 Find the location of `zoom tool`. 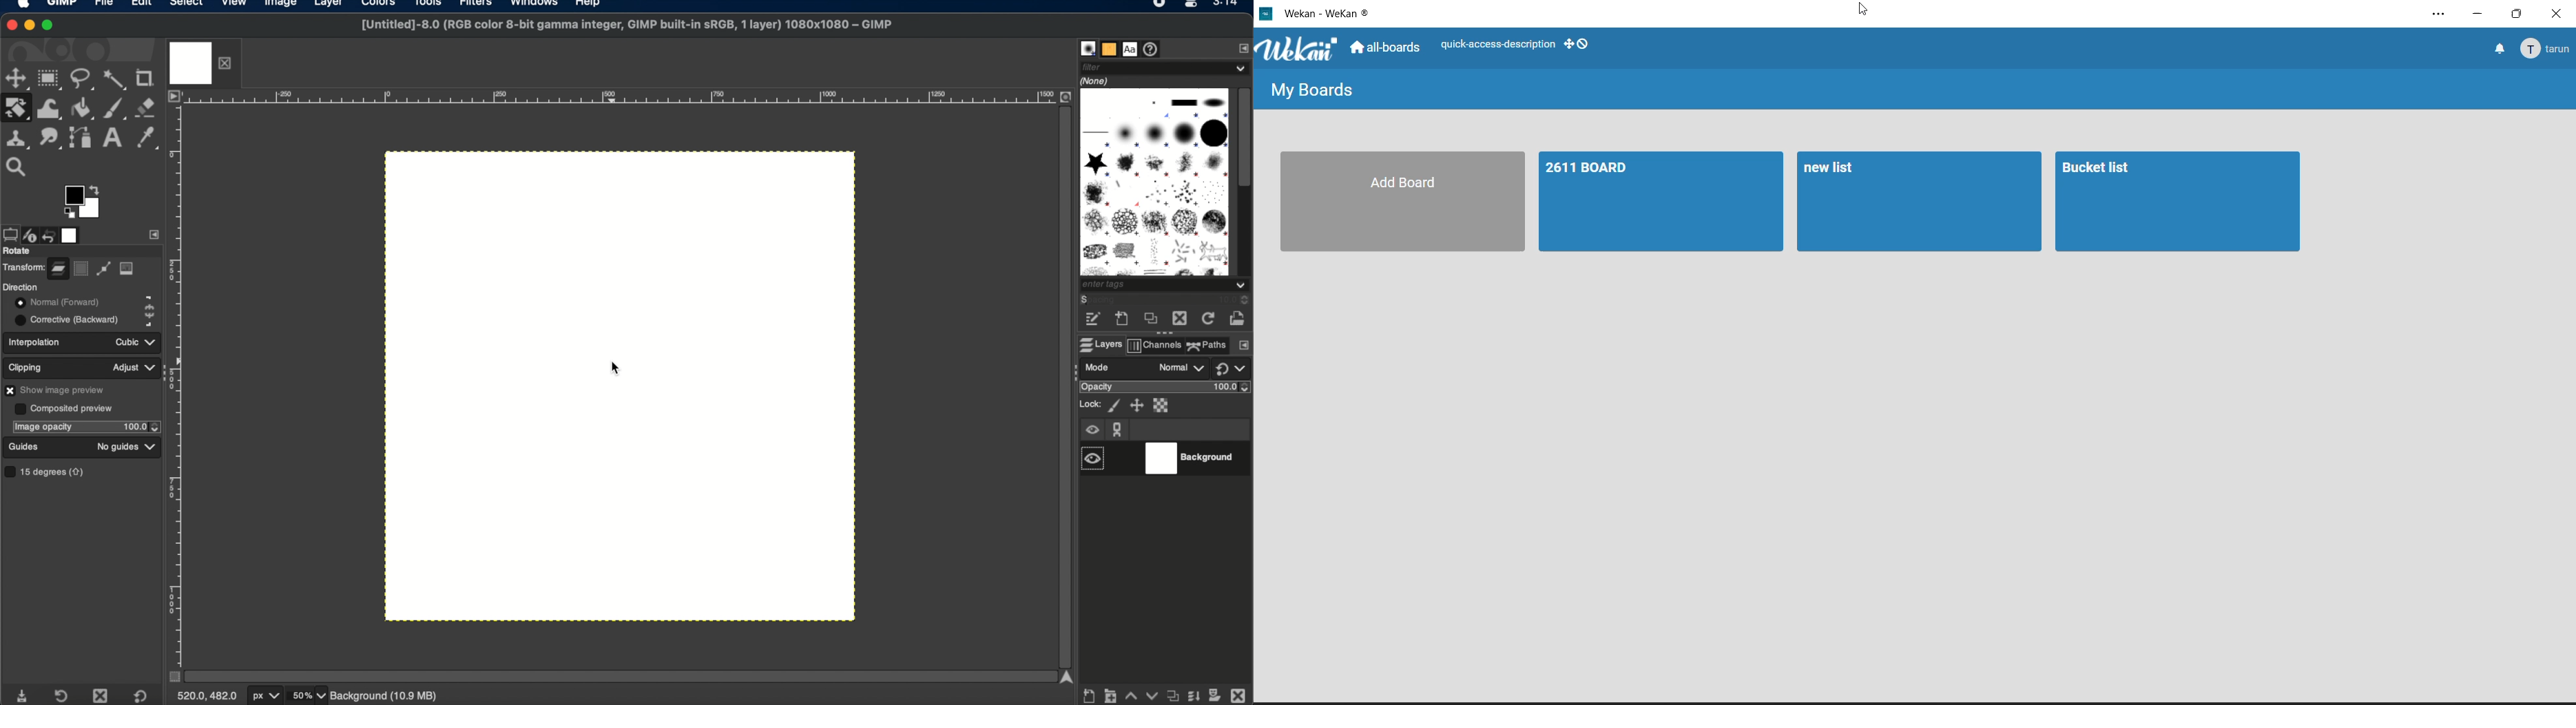

zoom tool is located at coordinates (21, 165).